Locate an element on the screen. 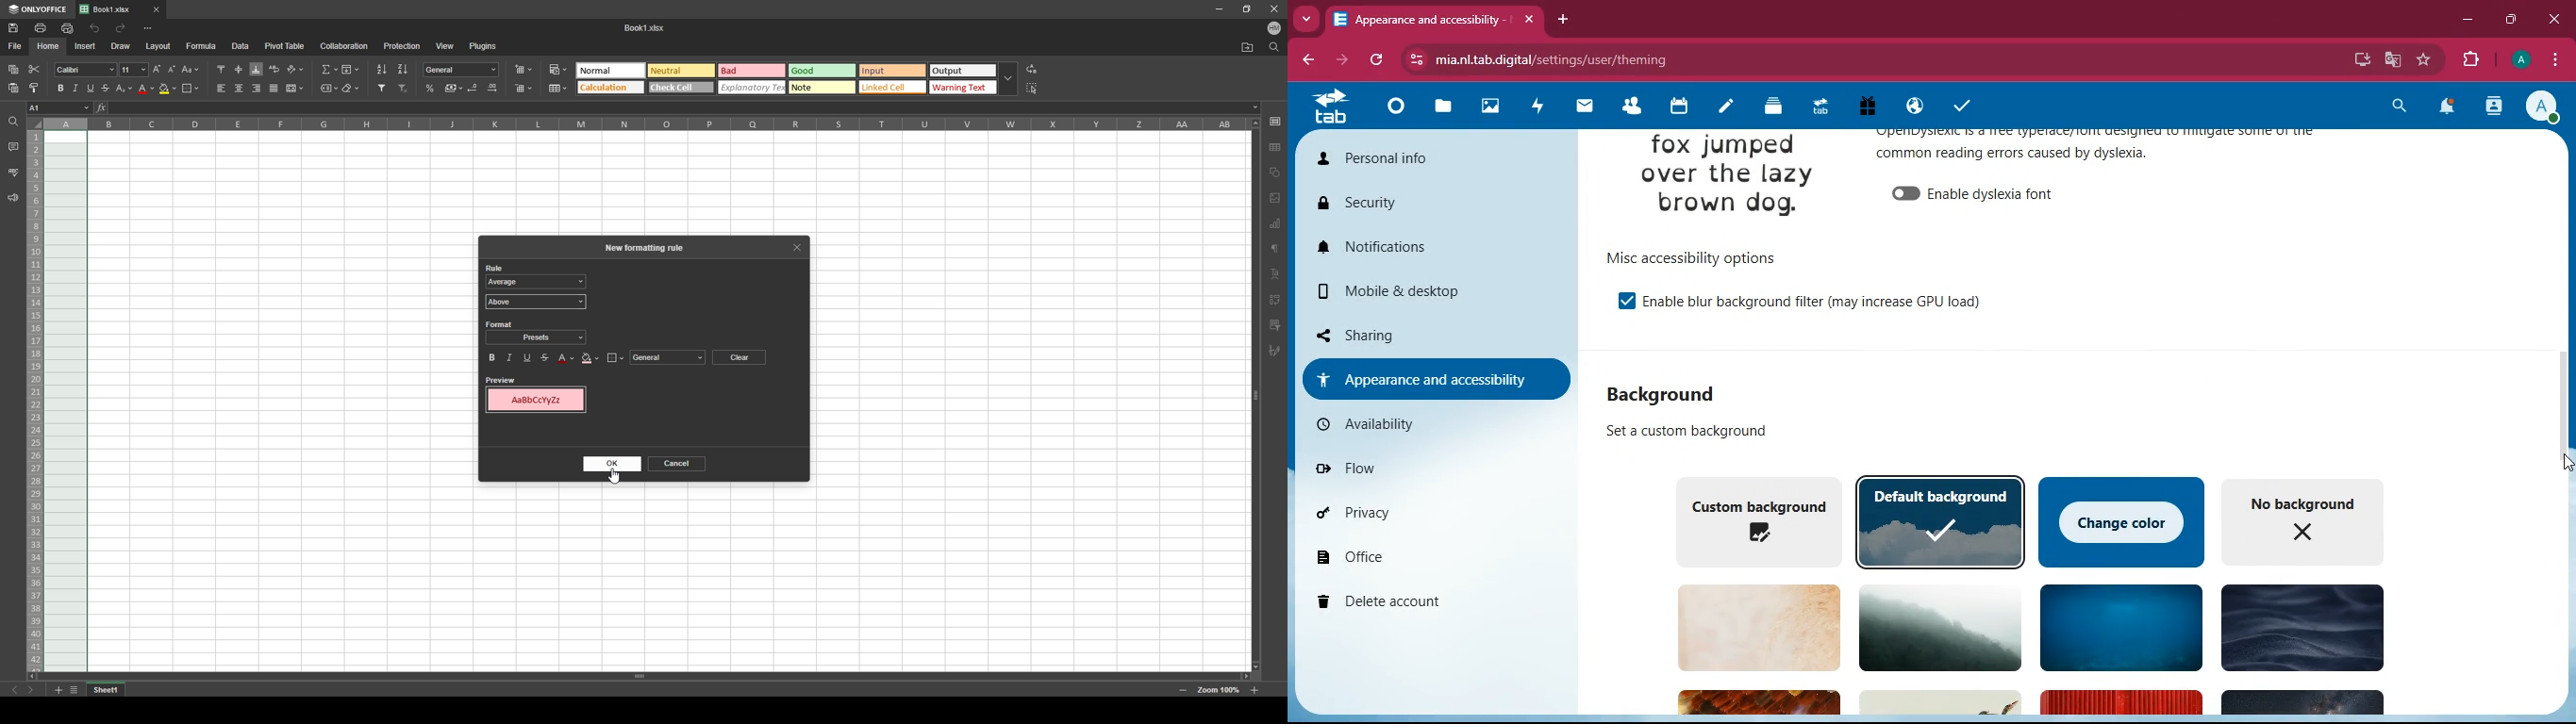 This screenshot has width=2576, height=728. summation is located at coordinates (329, 69).